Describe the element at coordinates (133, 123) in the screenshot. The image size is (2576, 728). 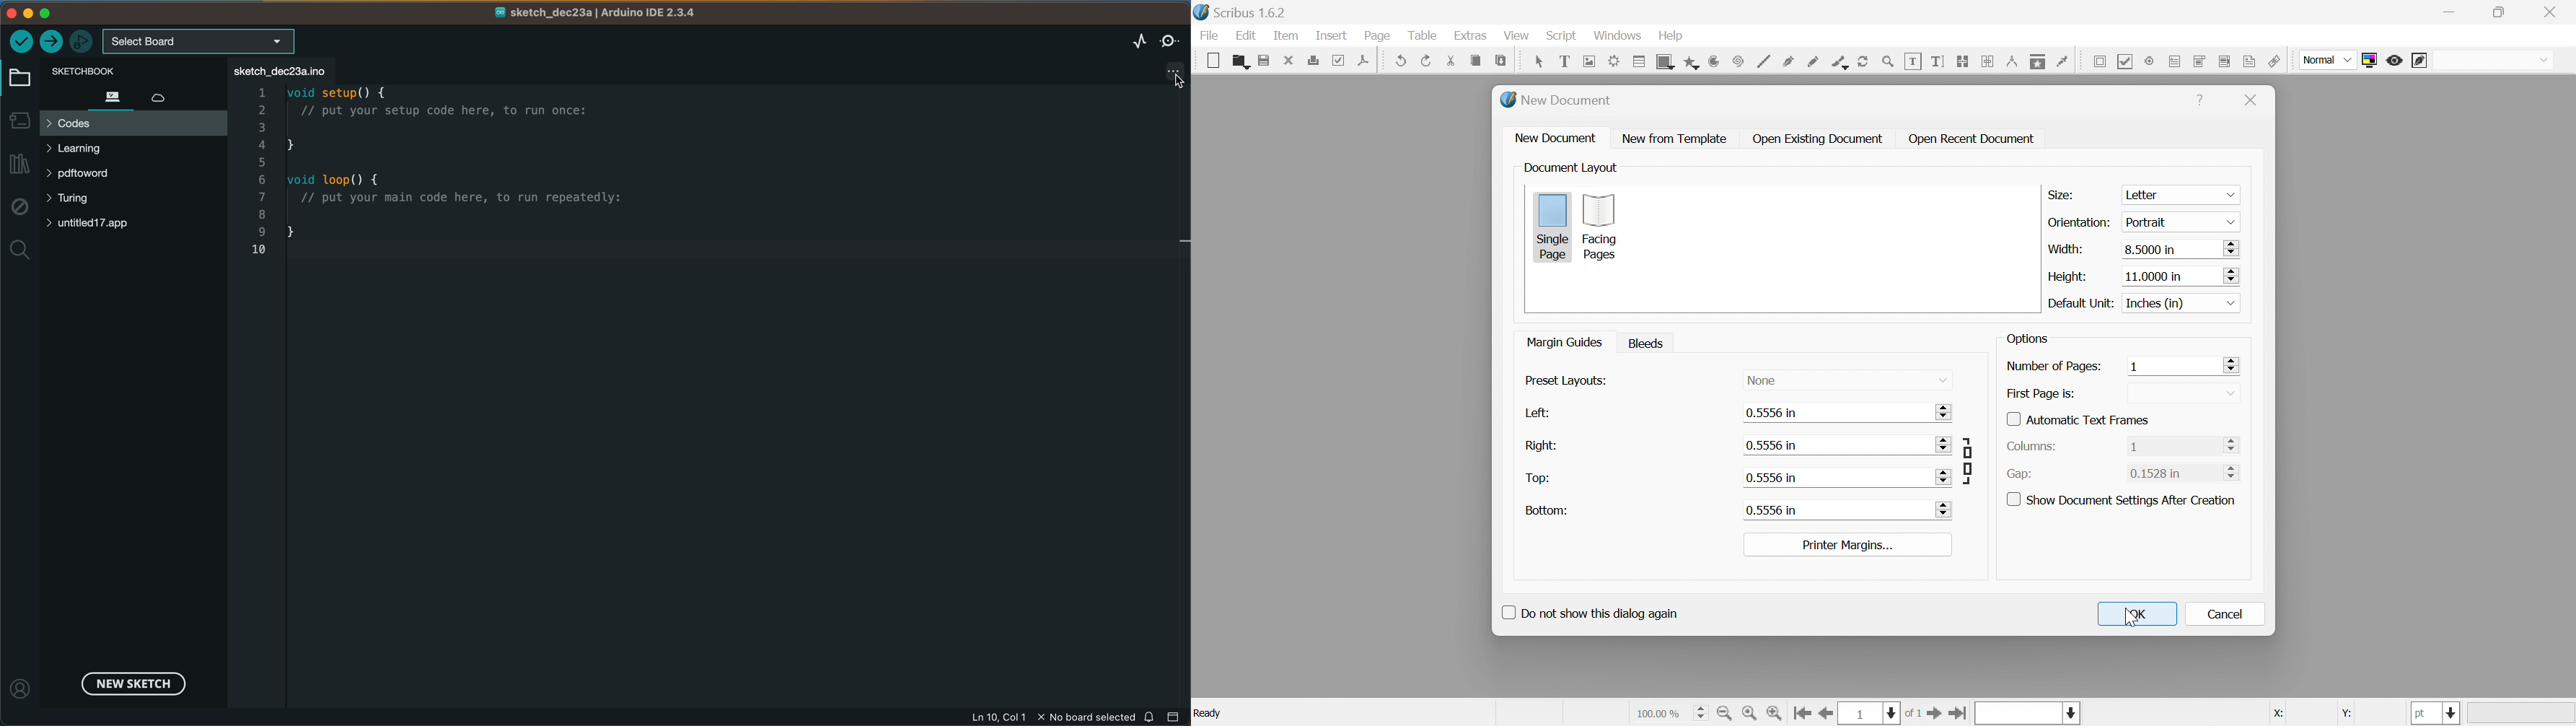
I see `codes` at that location.